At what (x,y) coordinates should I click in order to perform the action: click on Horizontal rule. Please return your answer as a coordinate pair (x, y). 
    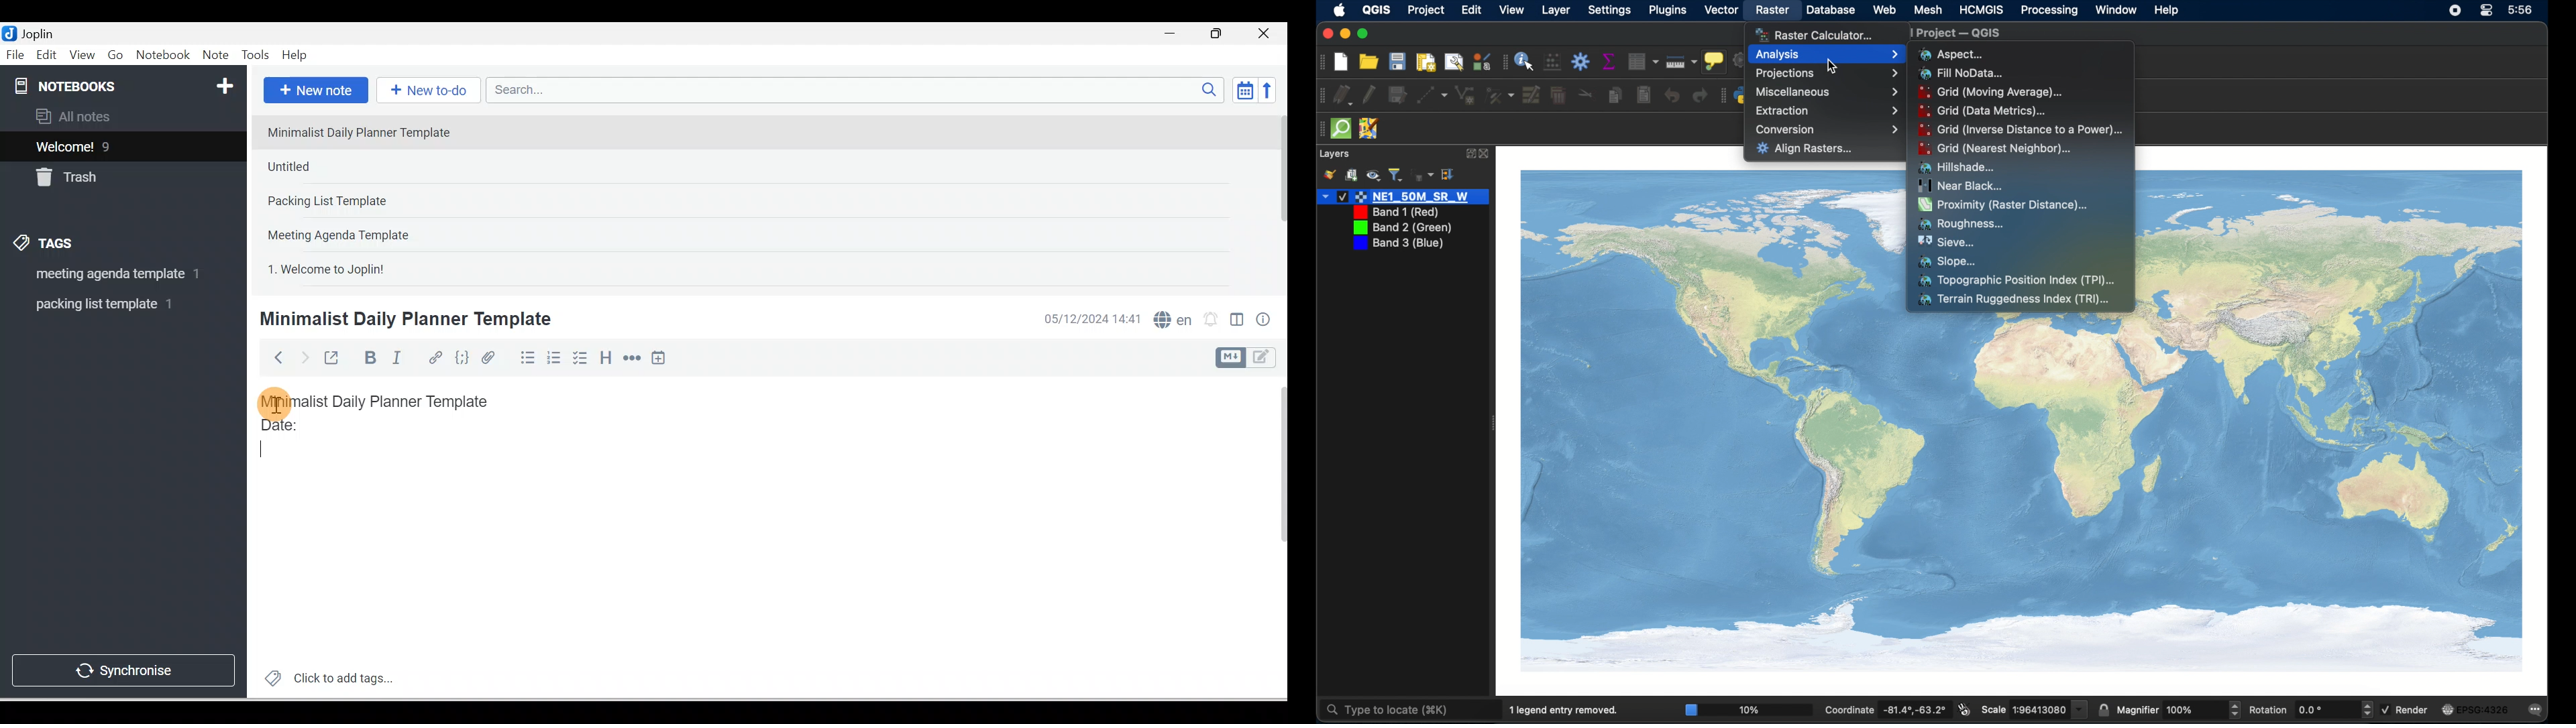
    Looking at the image, I should click on (633, 358).